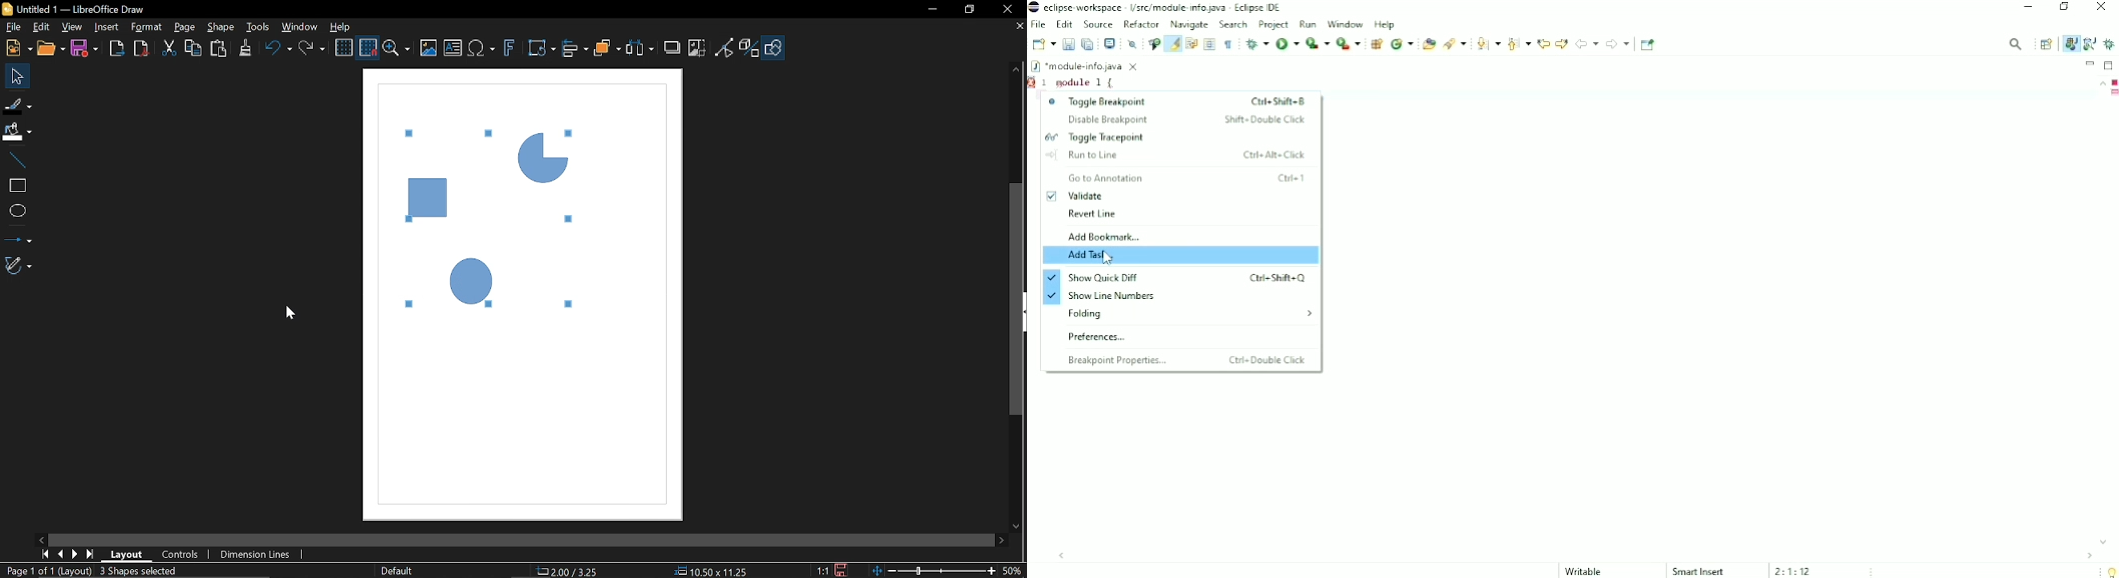 The width and height of the screenshot is (2128, 588). Describe the element at coordinates (14, 157) in the screenshot. I see `Line` at that location.